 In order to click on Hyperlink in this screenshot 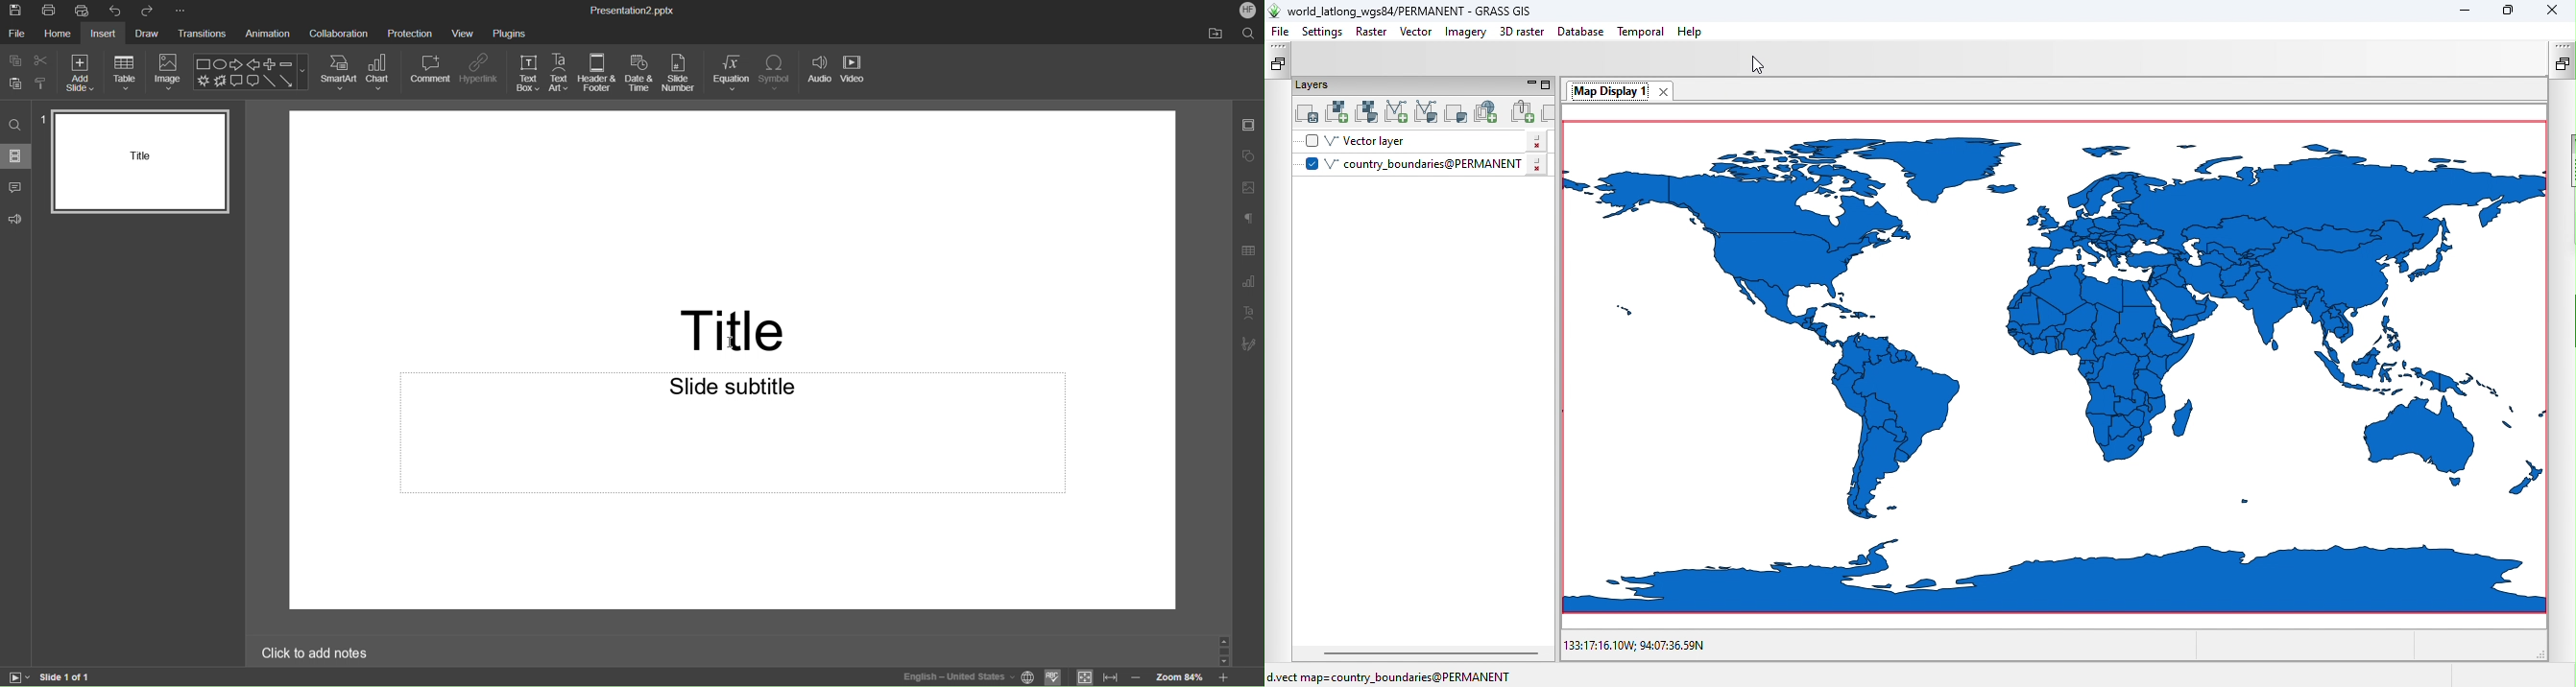, I will do `click(482, 73)`.